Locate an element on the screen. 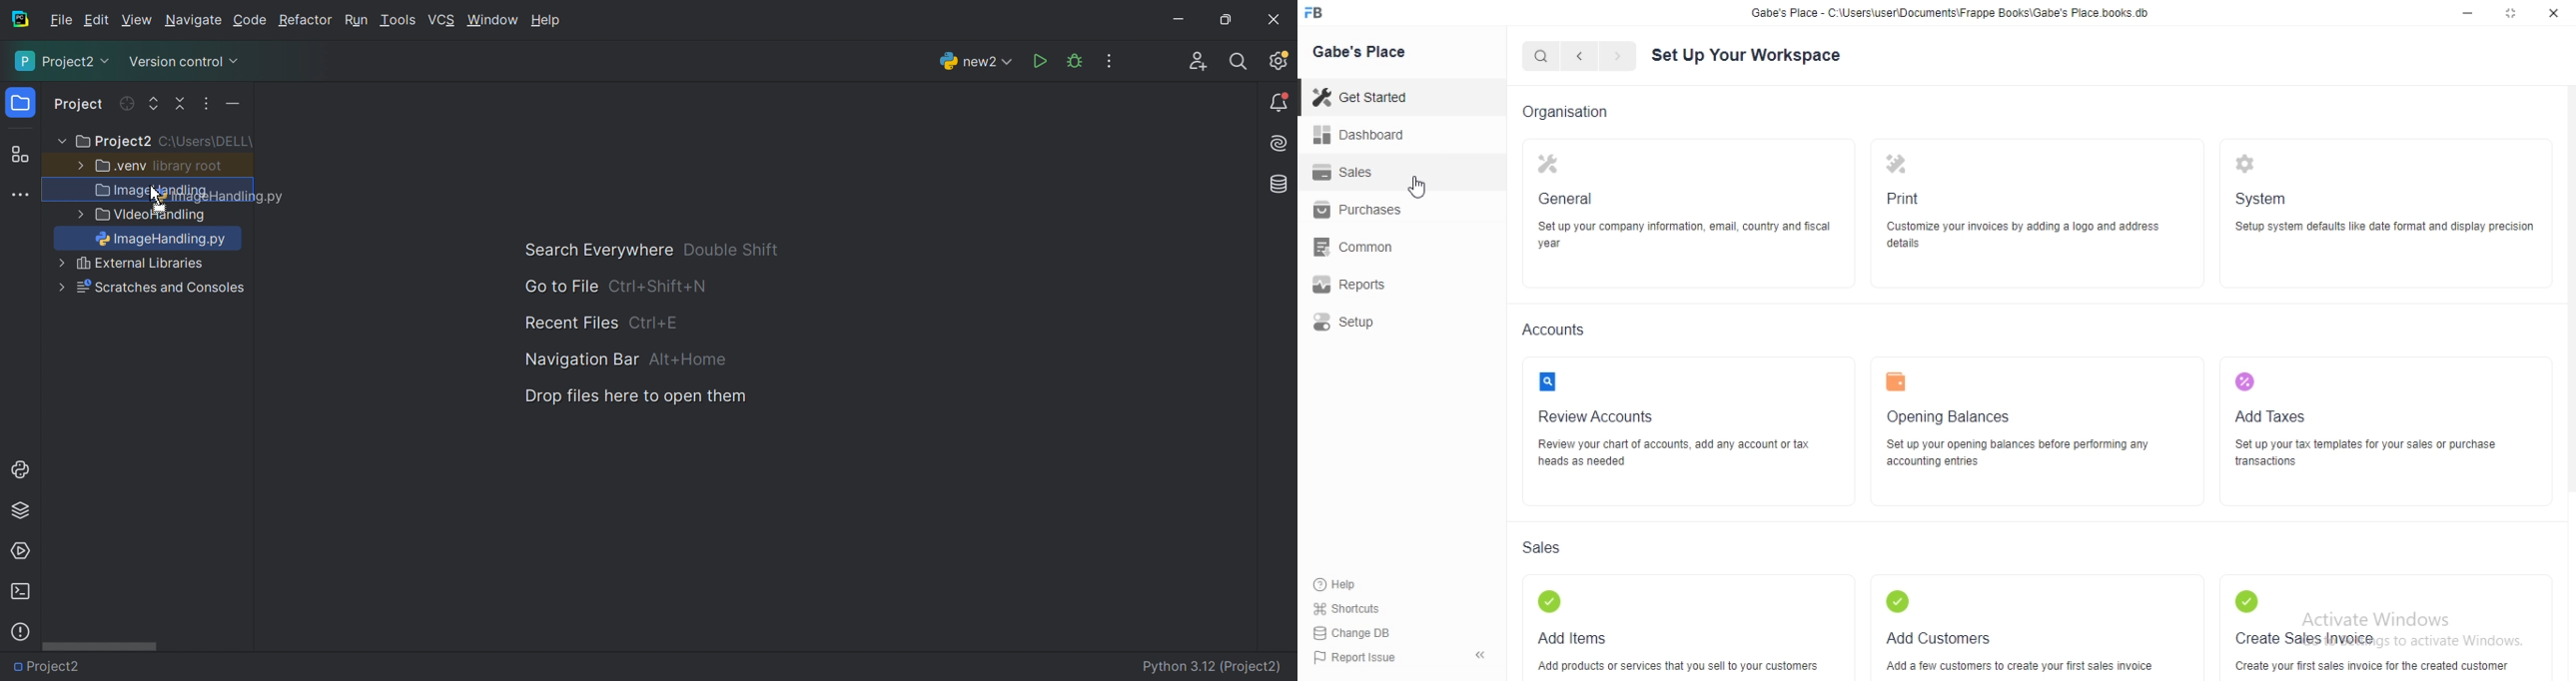  Hep. is located at coordinates (1346, 585).